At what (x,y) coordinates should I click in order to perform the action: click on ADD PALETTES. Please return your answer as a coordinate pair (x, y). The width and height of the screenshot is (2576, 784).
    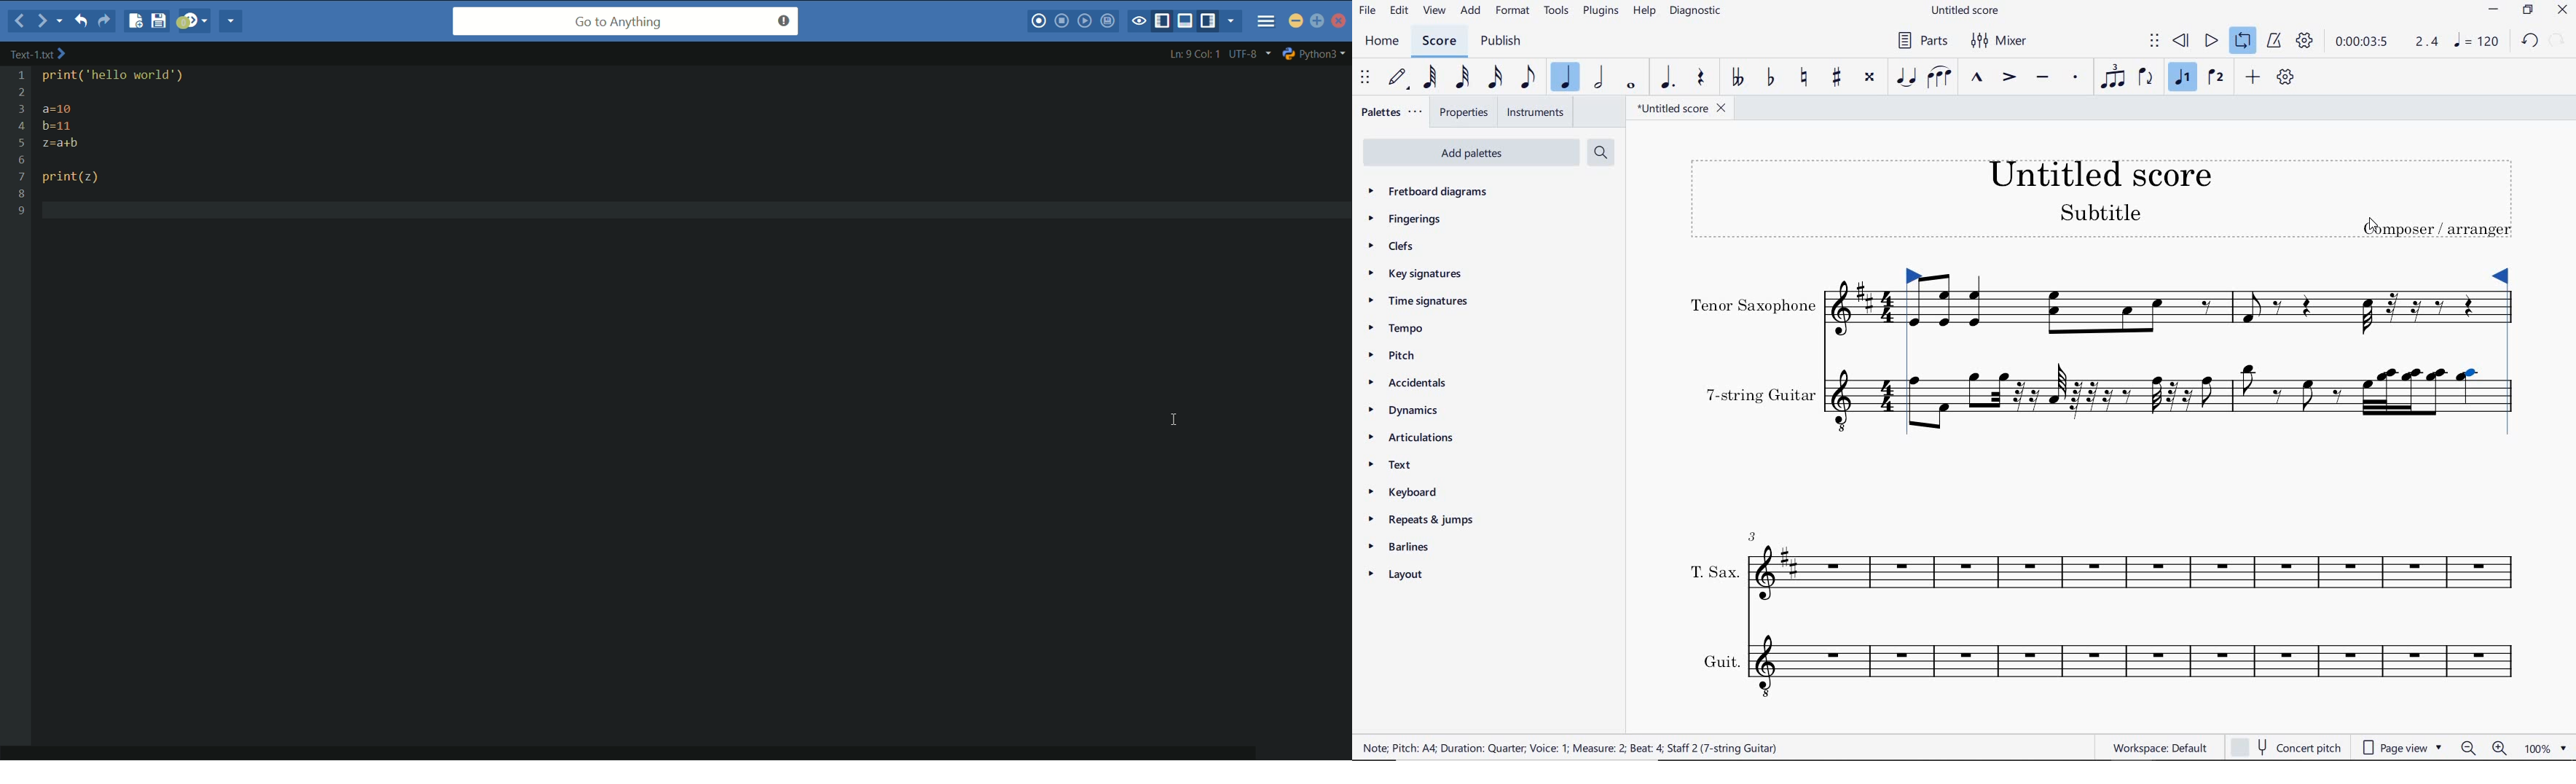
    Looking at the image, I should click on (1474, 154).